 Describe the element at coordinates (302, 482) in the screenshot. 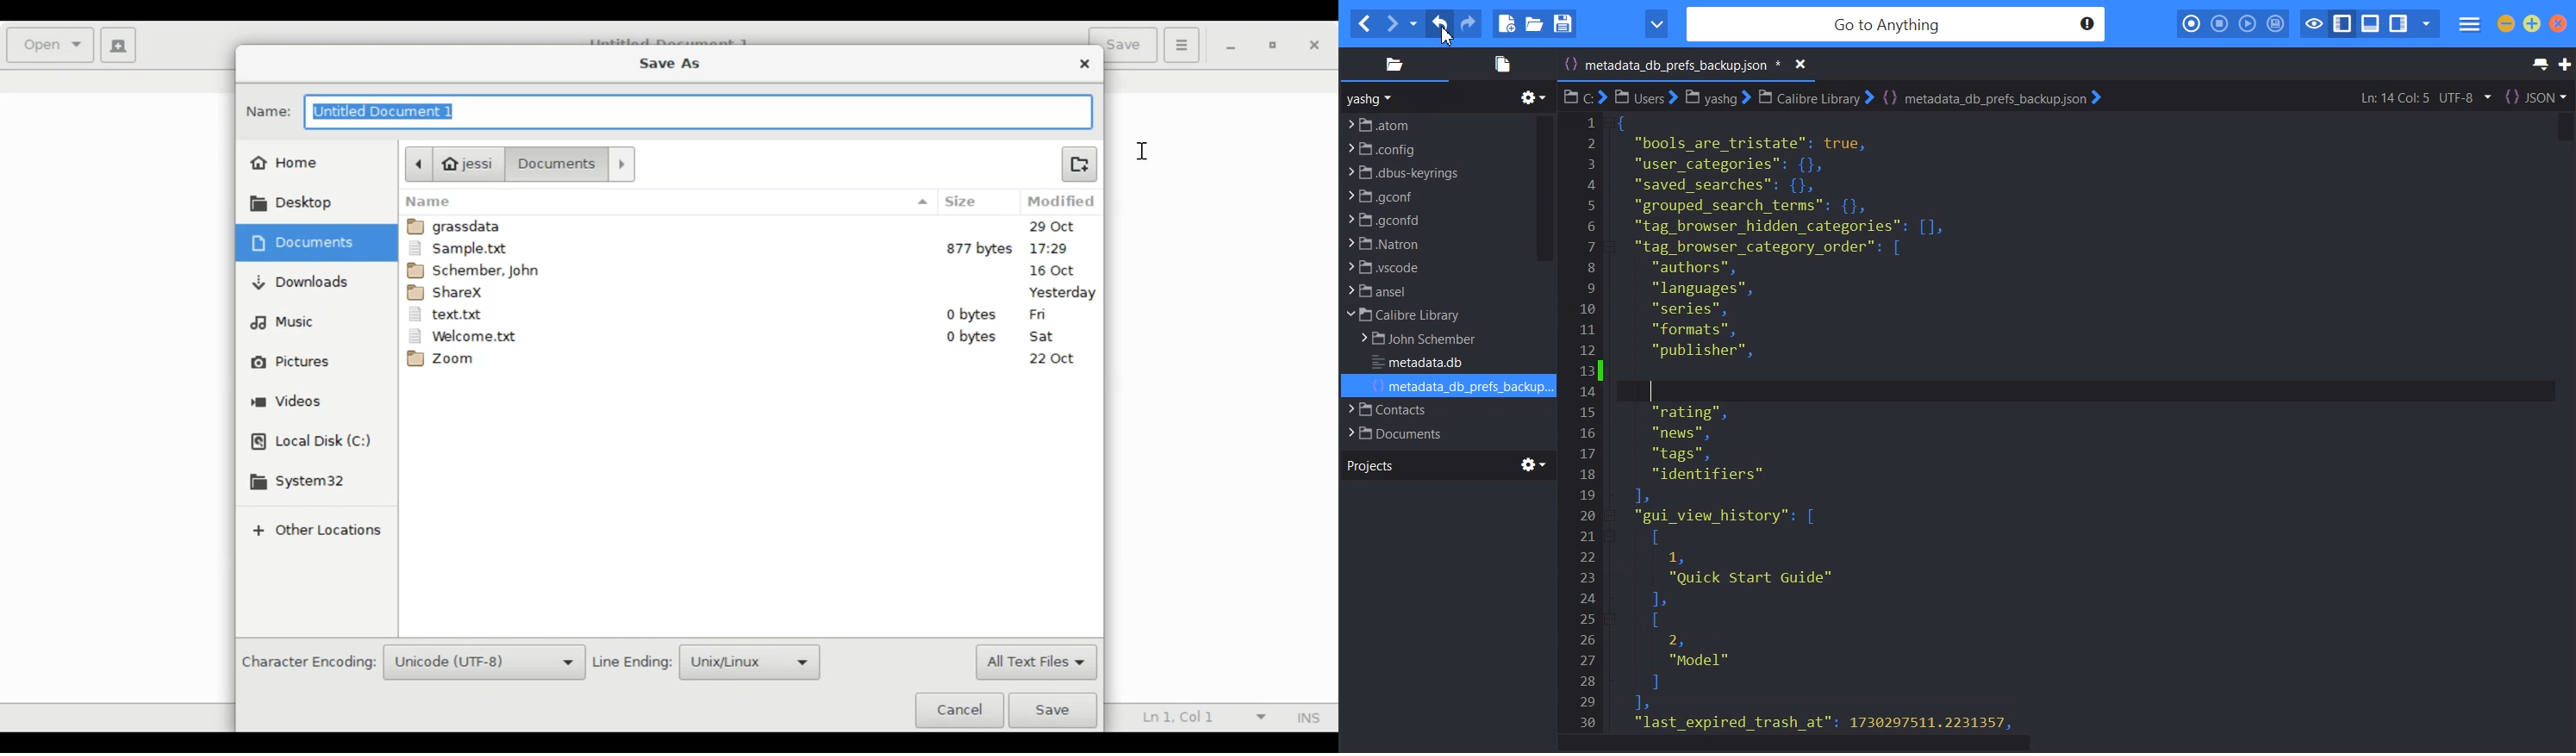

I see `System32` at that location.